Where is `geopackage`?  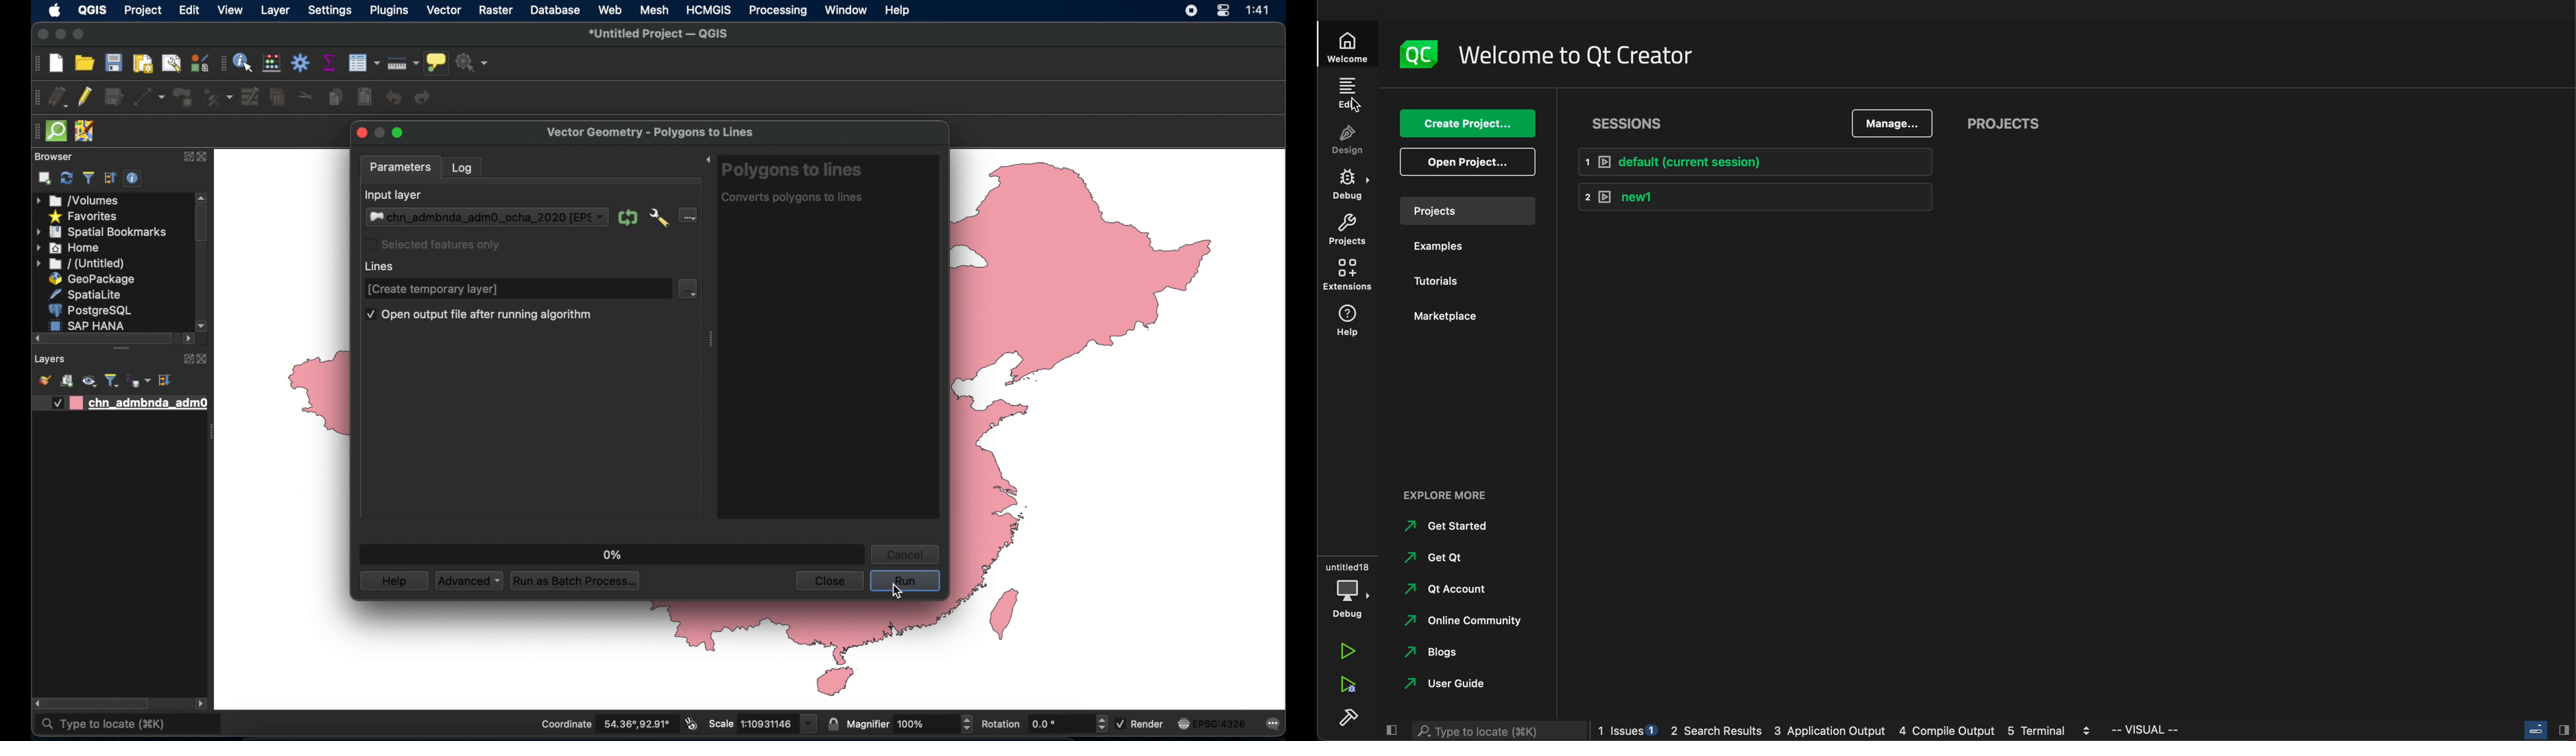
geopackage is located at coordinates (95, 279).